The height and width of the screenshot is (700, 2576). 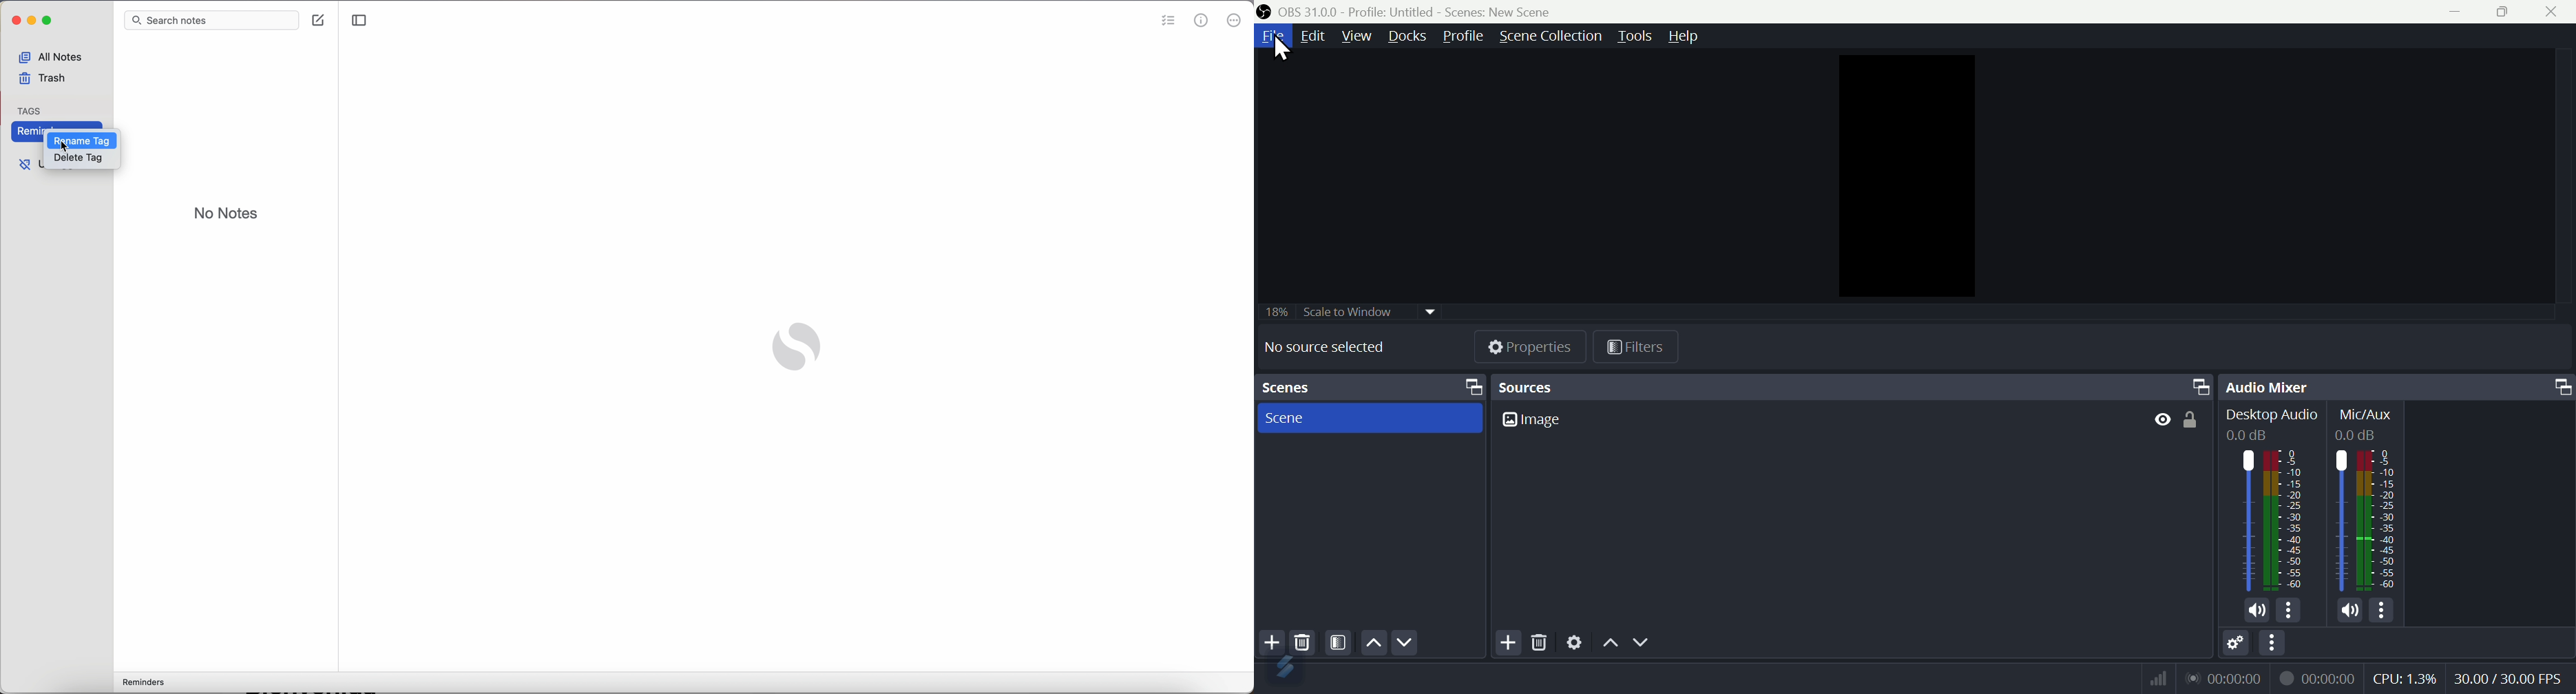 What do you see at coordinates (2158, 680) in the screenshot?
I see `network` at bounding box center [2158, 680].